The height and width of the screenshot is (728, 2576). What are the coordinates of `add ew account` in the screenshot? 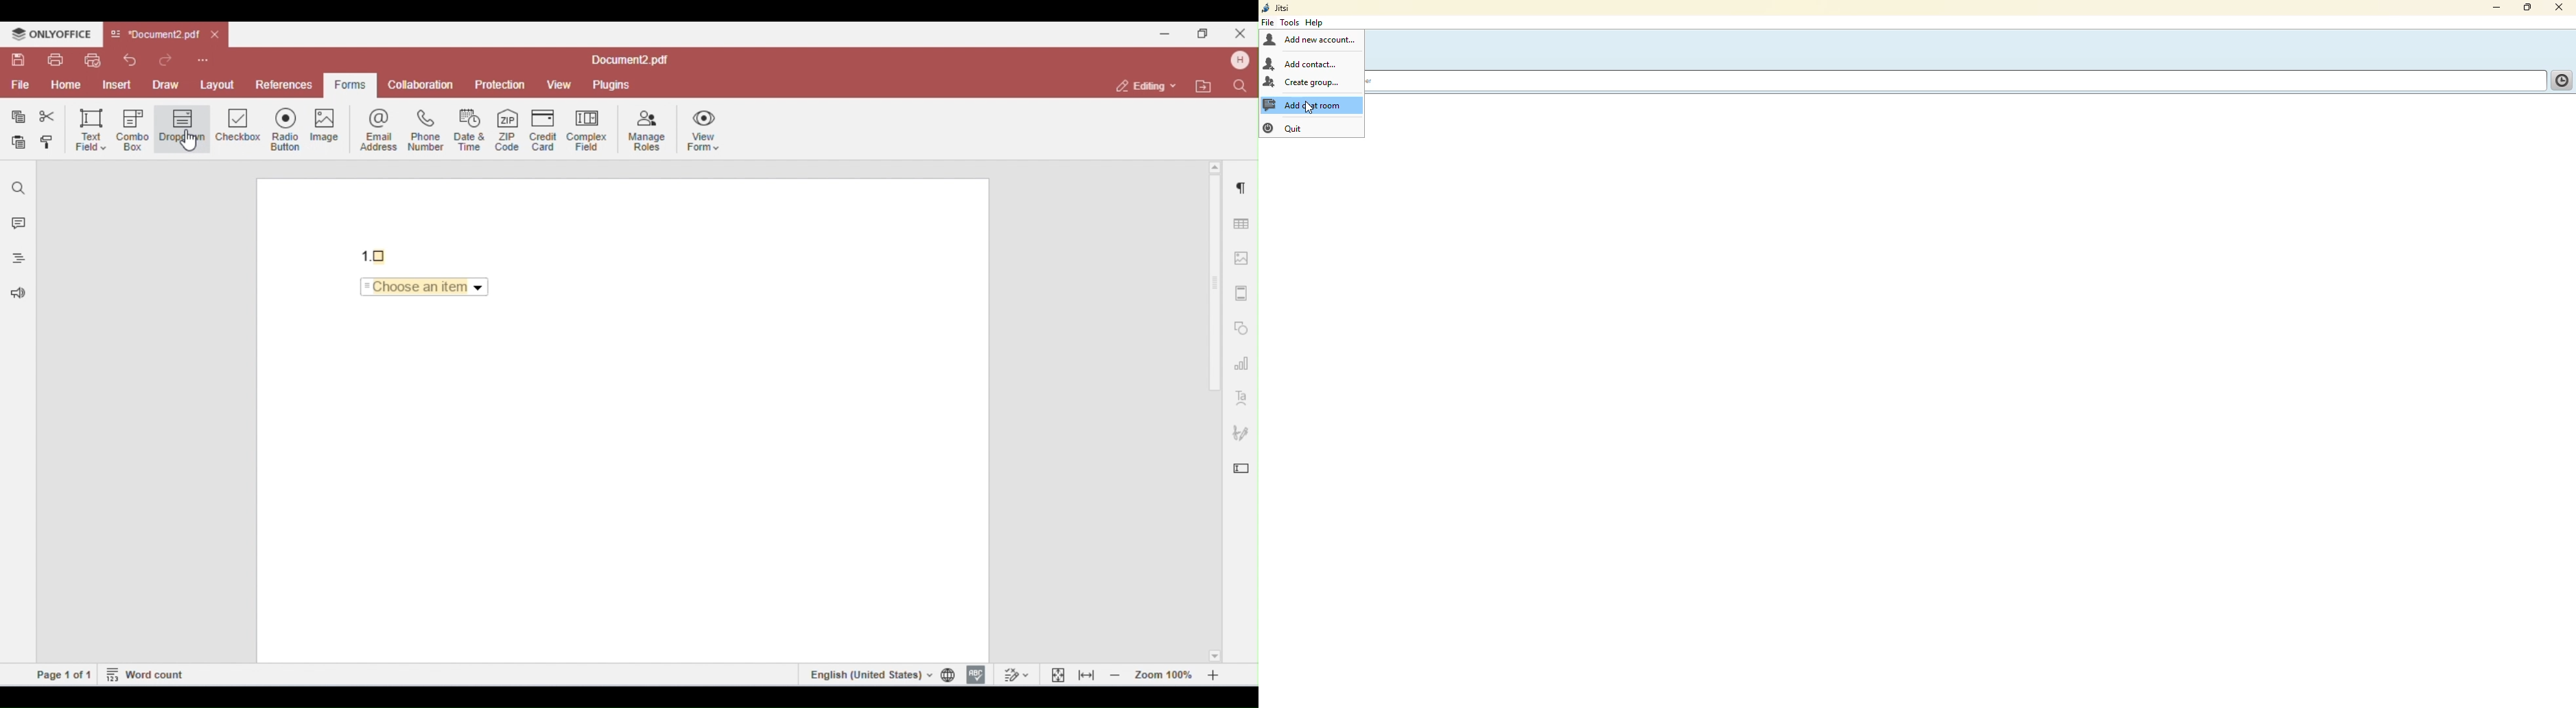 It's located at (1323, 39).